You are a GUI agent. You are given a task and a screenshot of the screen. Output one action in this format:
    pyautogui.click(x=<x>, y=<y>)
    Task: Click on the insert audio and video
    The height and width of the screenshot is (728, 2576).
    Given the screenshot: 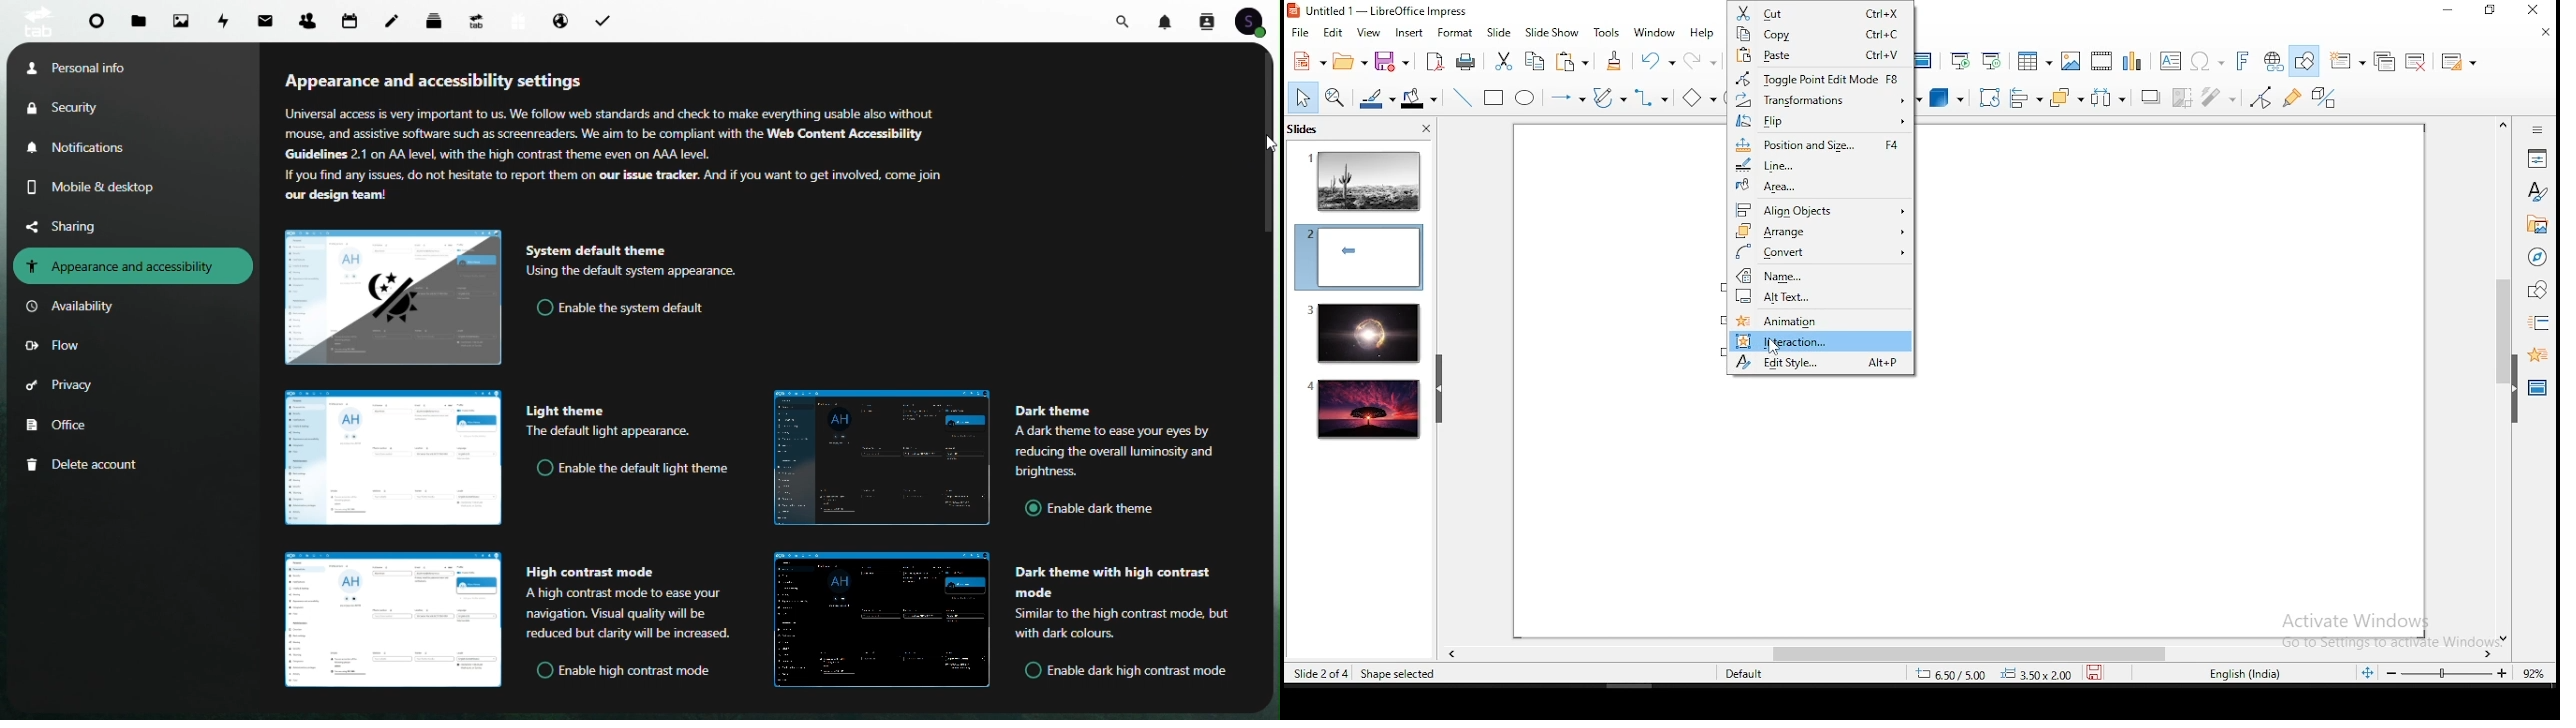 What is the action you would take?
    pyautogui.click(x=2103, y=62)
    